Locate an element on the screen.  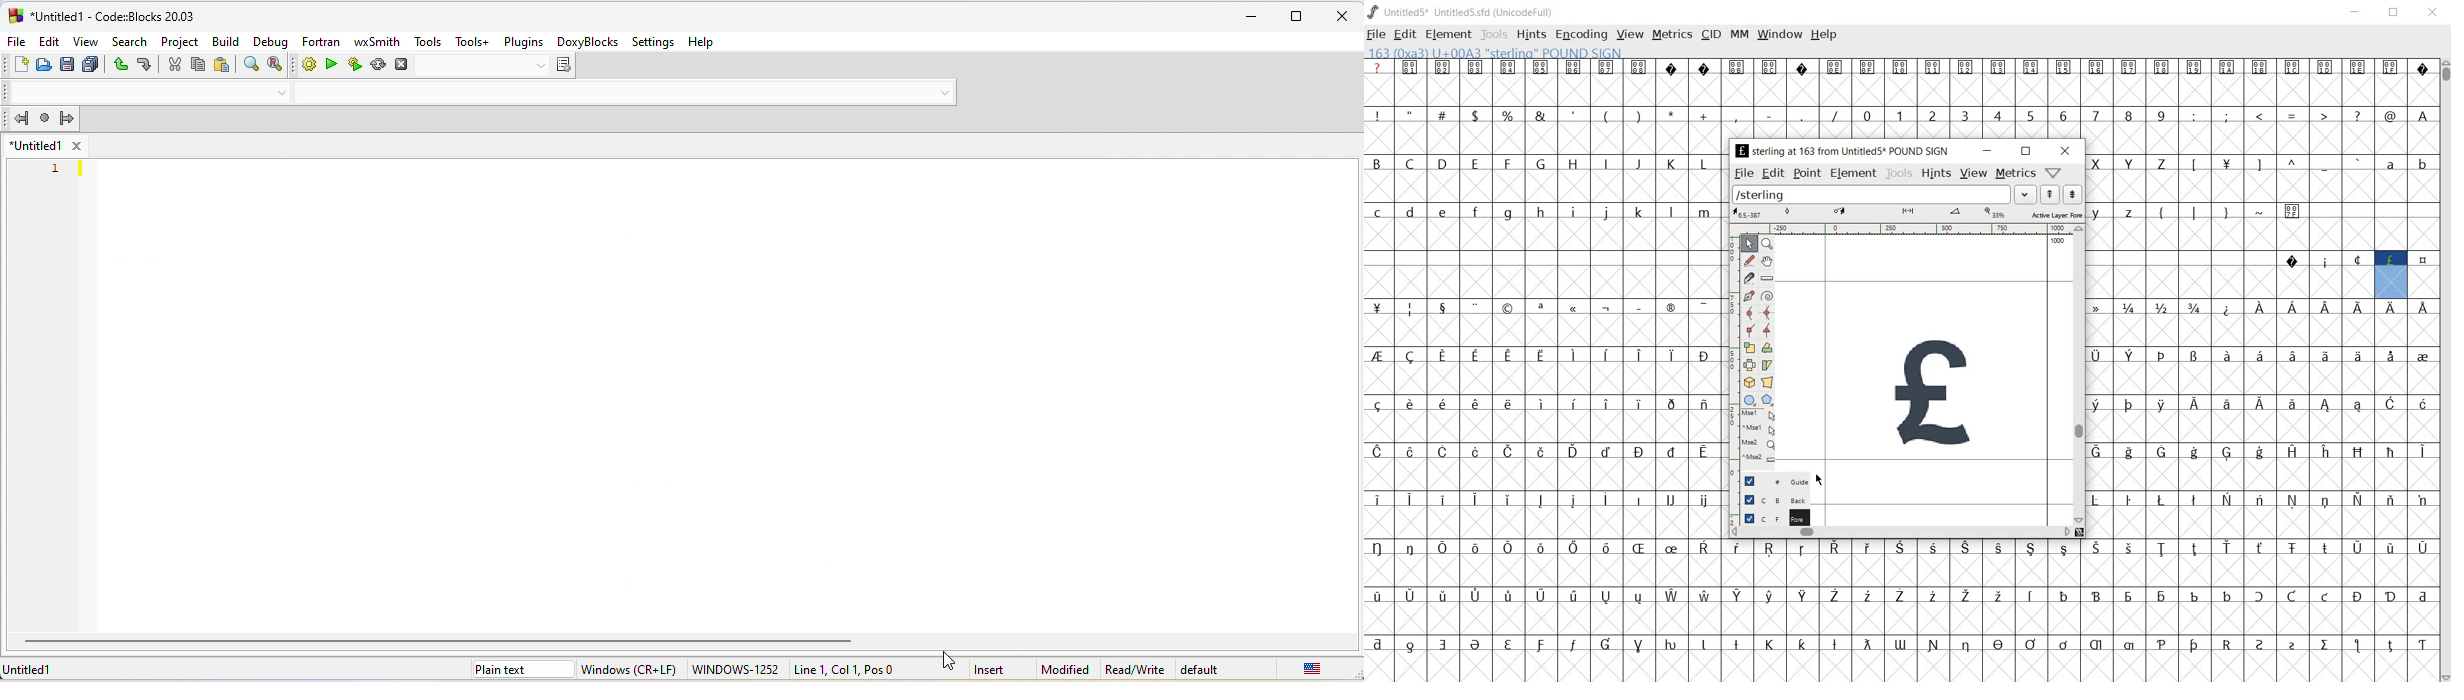
1000 is located at coordinates (2057, 242).